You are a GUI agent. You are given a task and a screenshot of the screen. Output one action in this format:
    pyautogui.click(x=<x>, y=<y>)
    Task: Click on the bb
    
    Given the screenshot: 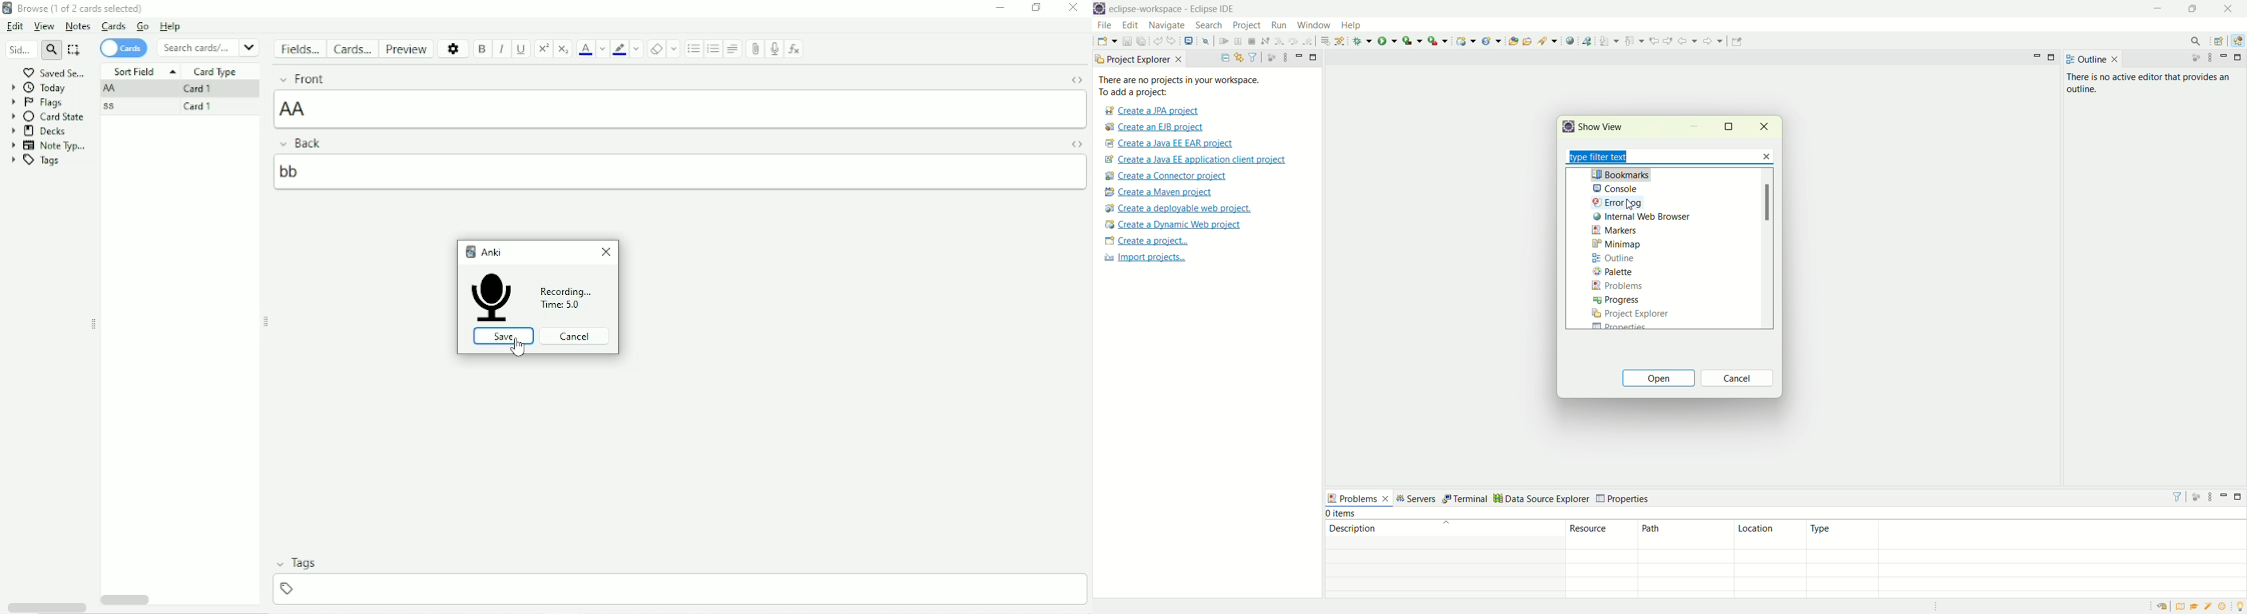 What is the action you would take?
    pyautogui.click(x=670, y=172)
    